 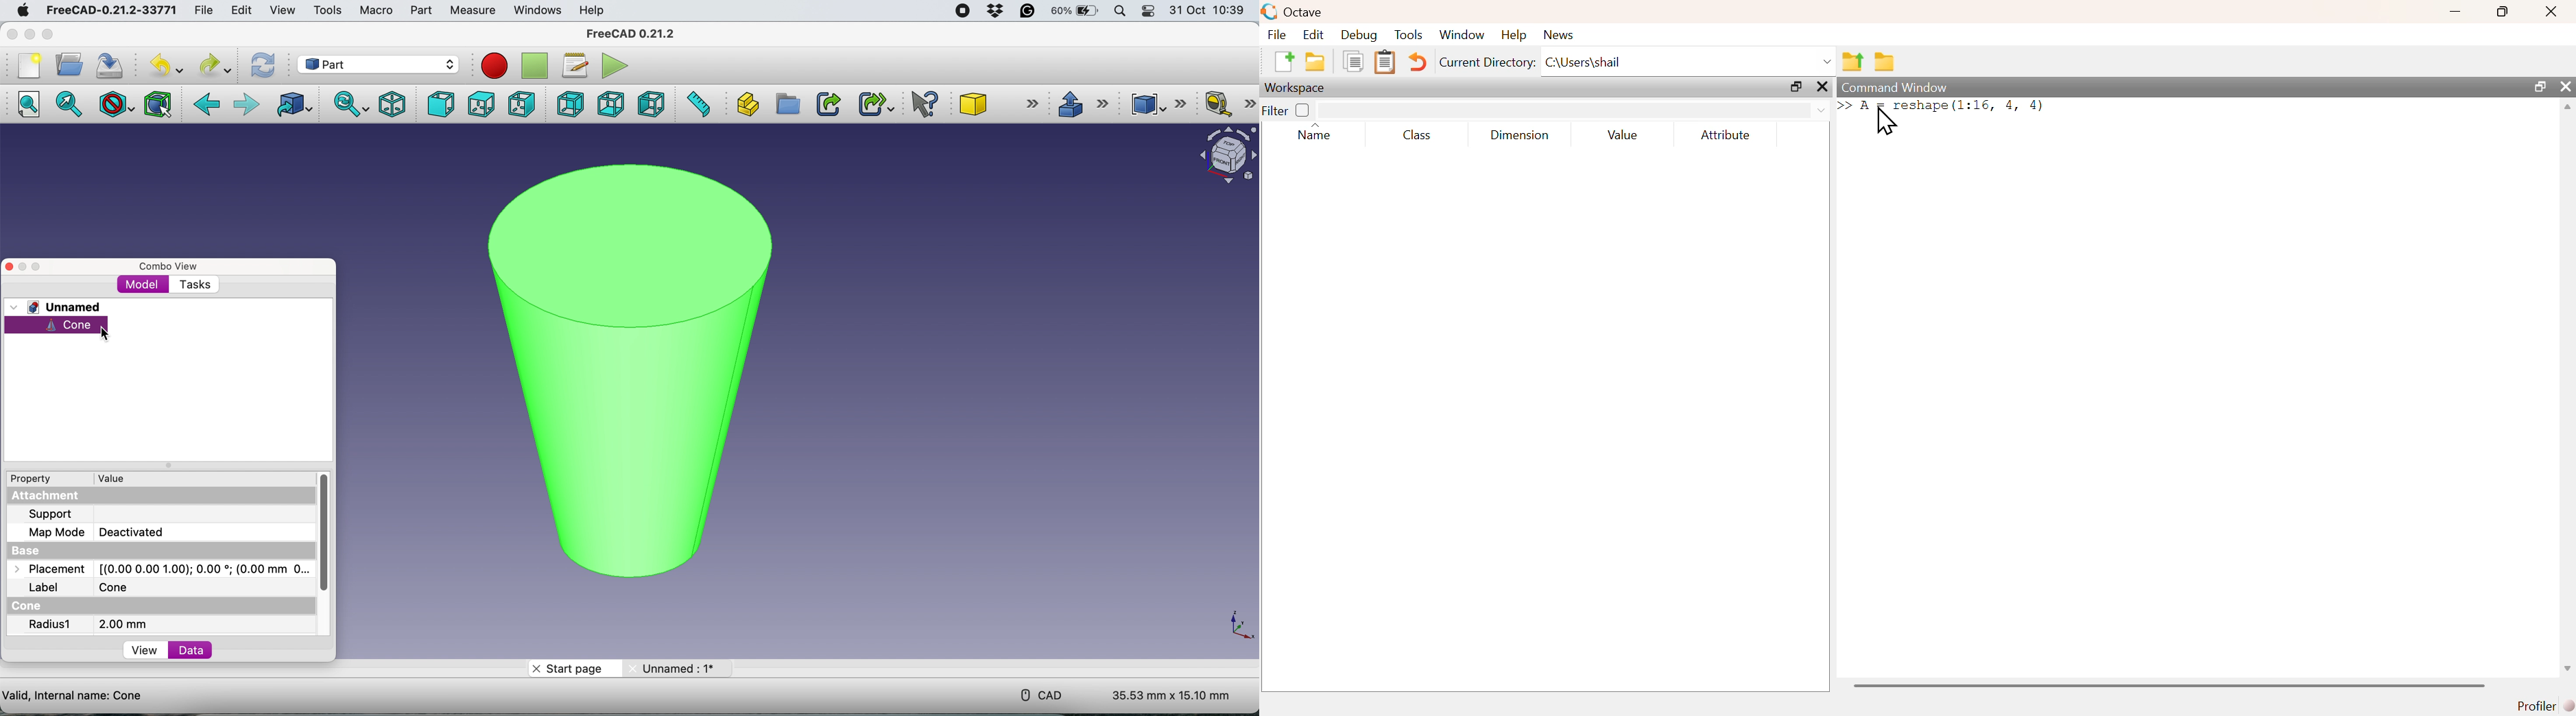 I want to click on left, so click(x=653, y=104).